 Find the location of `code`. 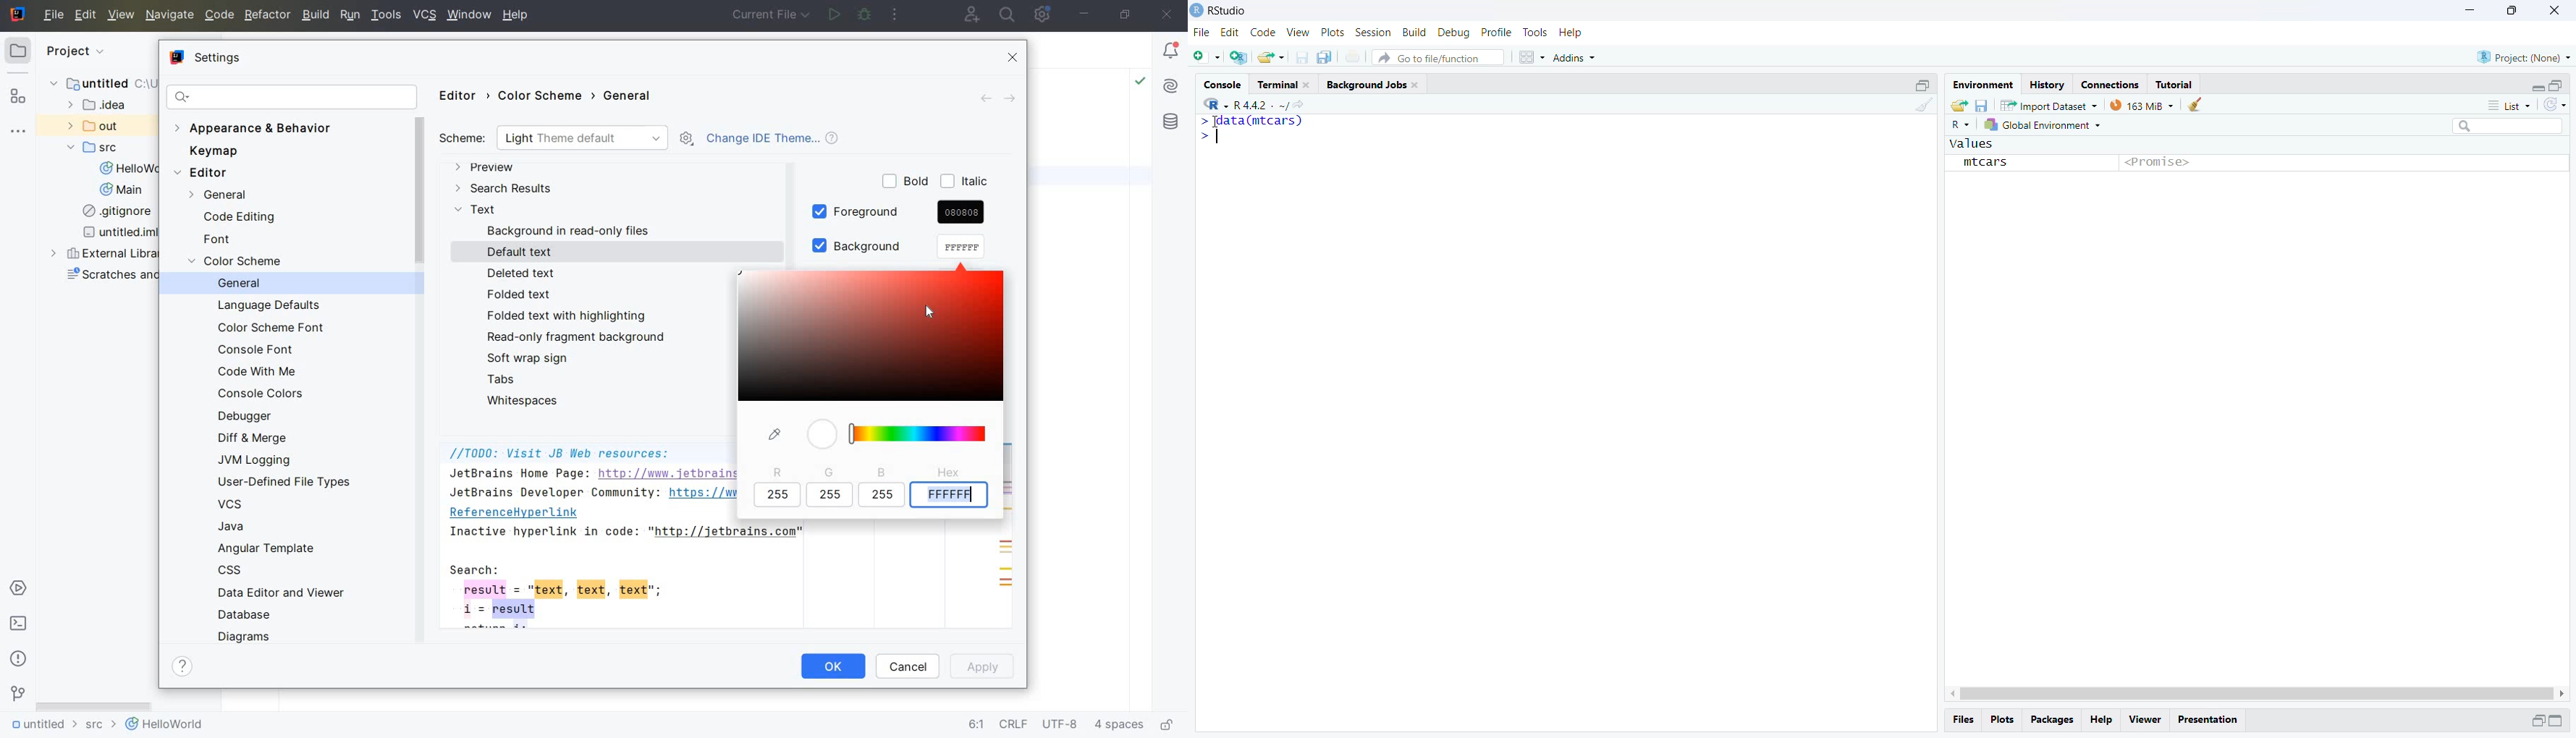

code is located at coordinates (1264, 33).